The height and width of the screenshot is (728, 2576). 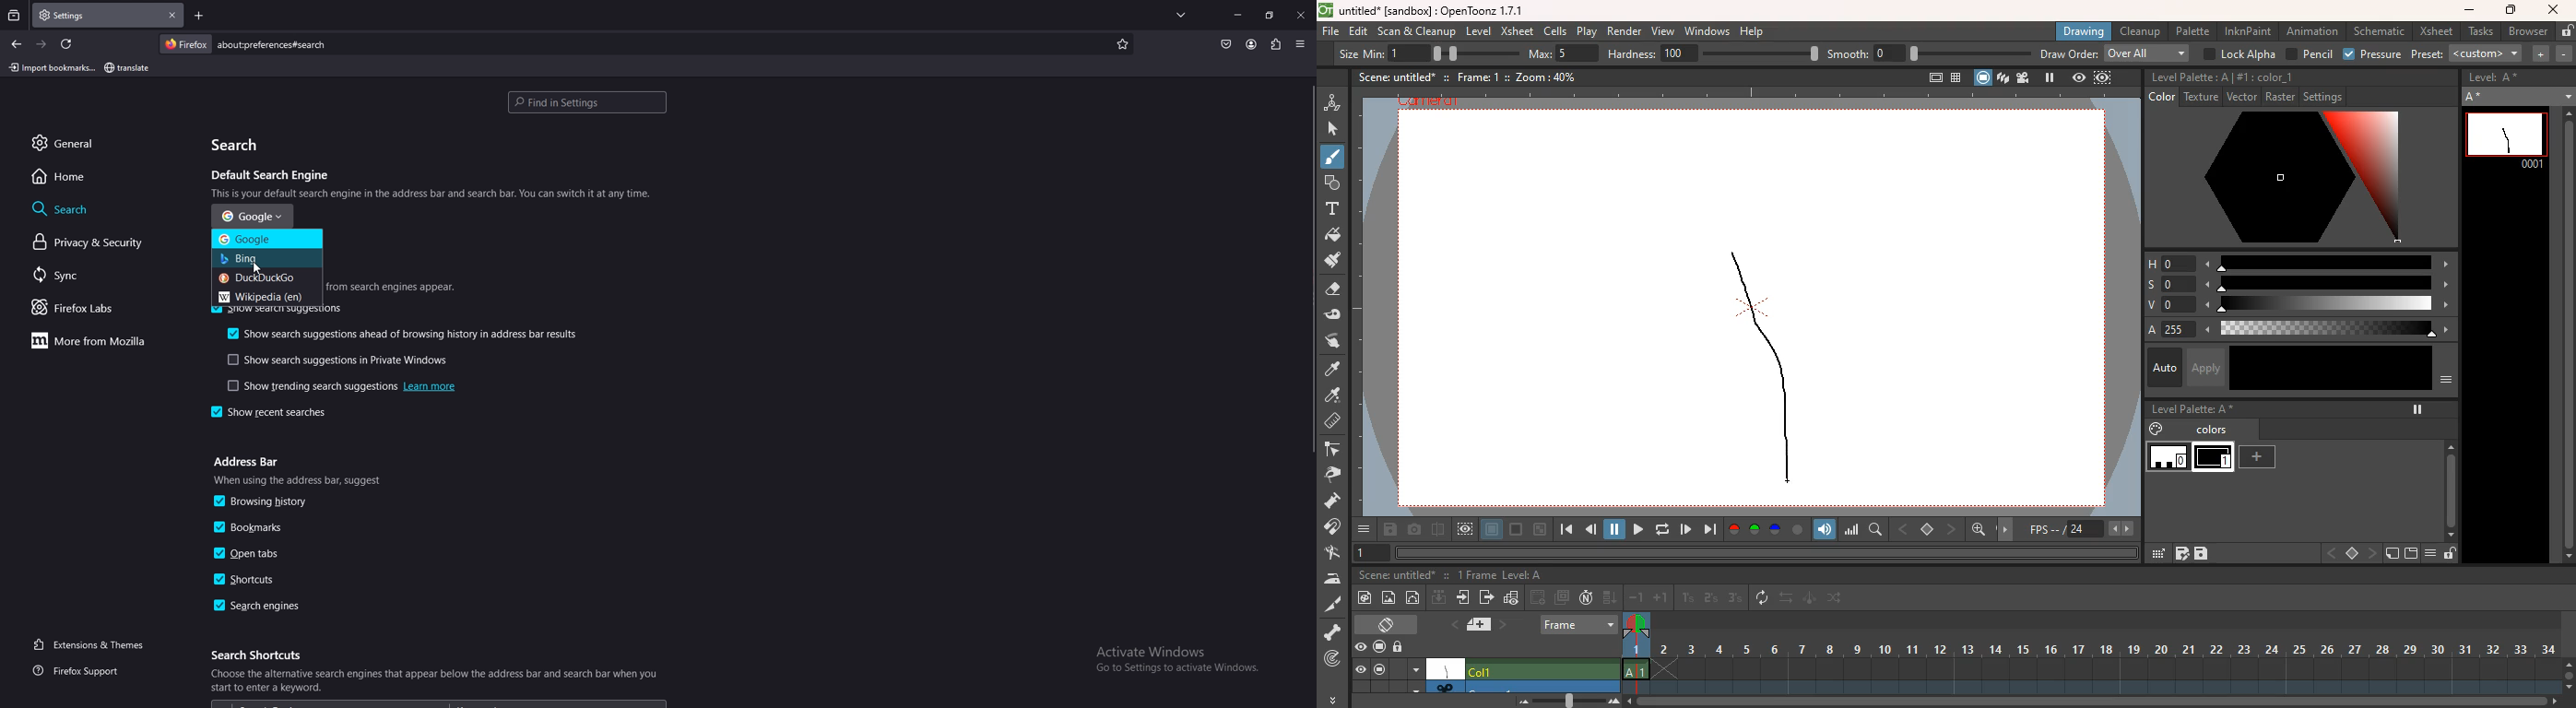 I want to click on recent browsing, so click(x=14, y=15).